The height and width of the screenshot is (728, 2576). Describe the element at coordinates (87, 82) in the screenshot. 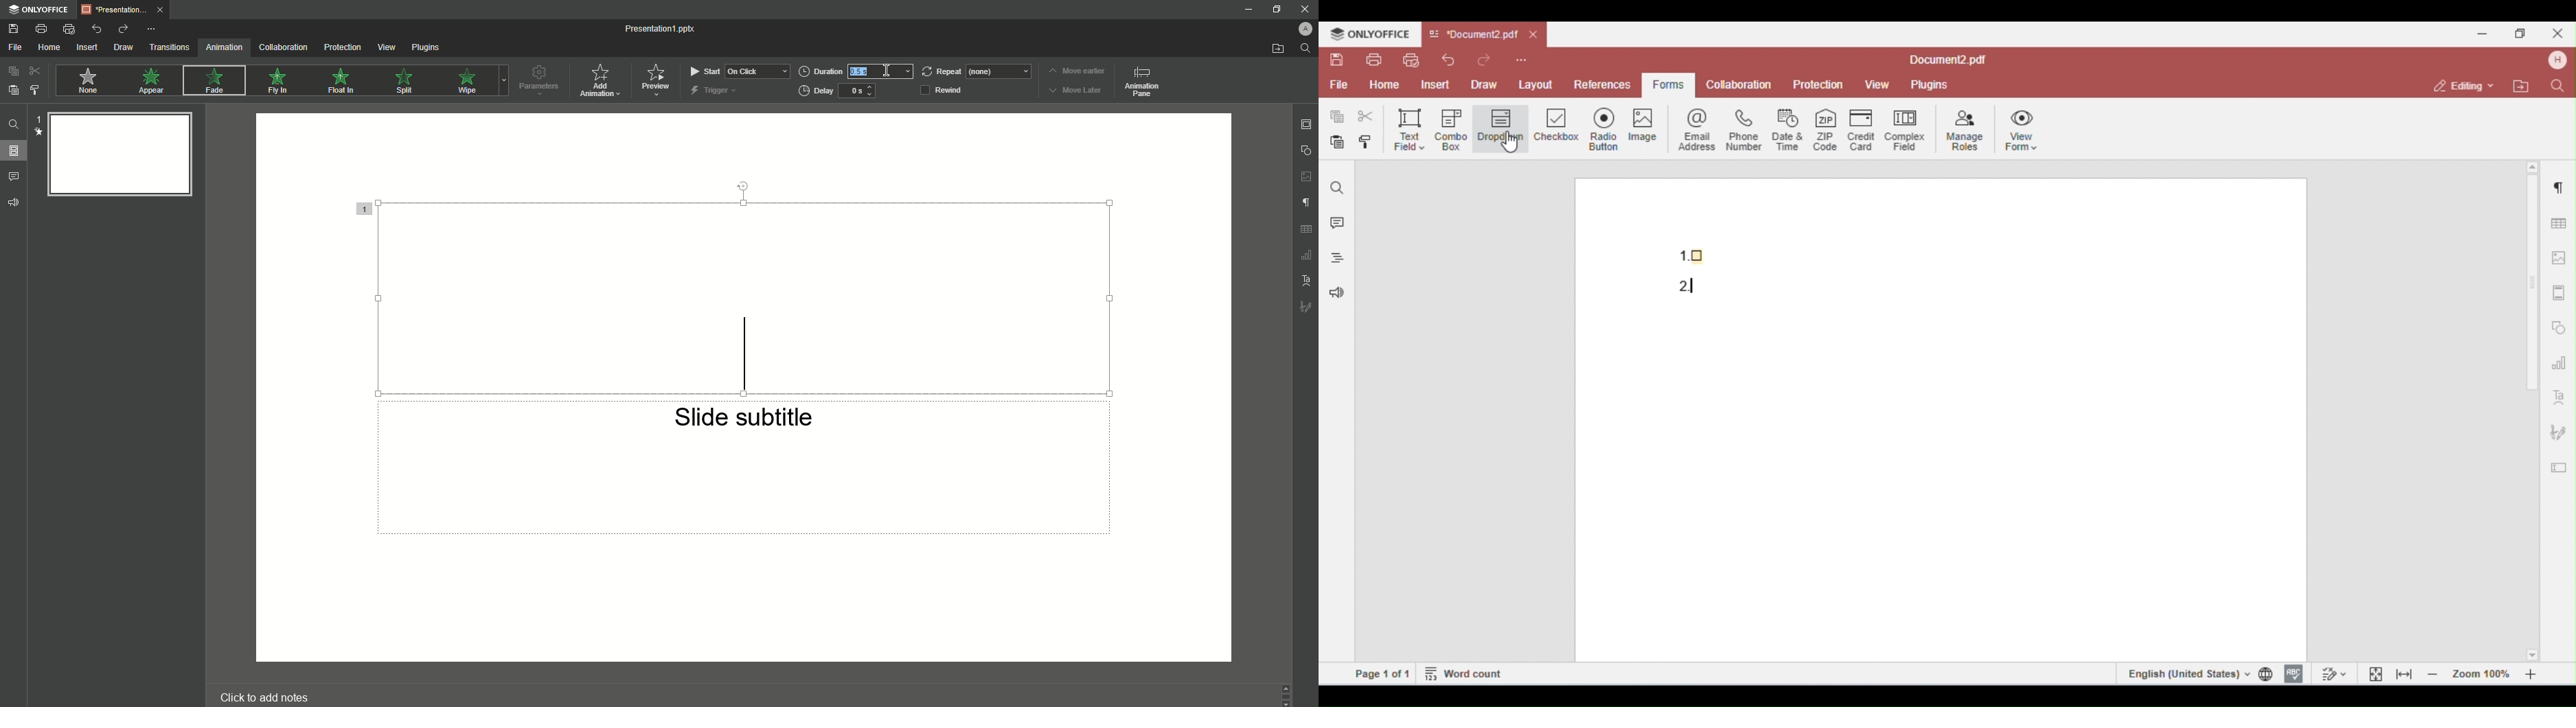

I see `None` at that location.